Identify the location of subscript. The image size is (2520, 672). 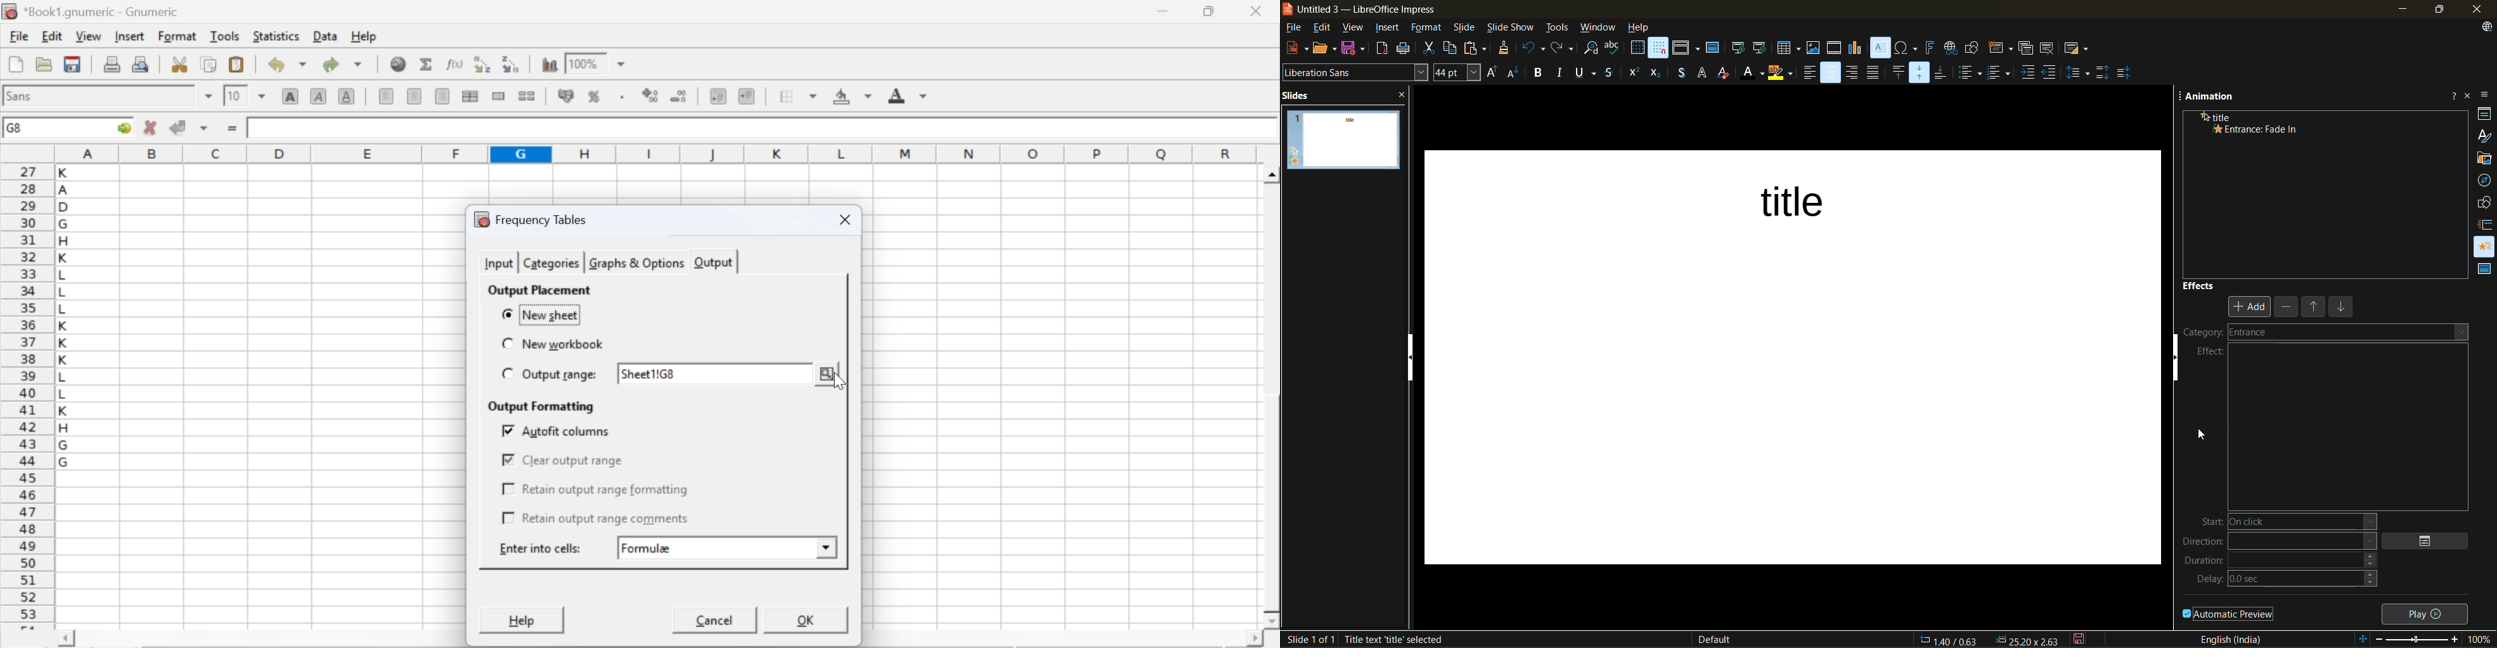
(1655, 74).